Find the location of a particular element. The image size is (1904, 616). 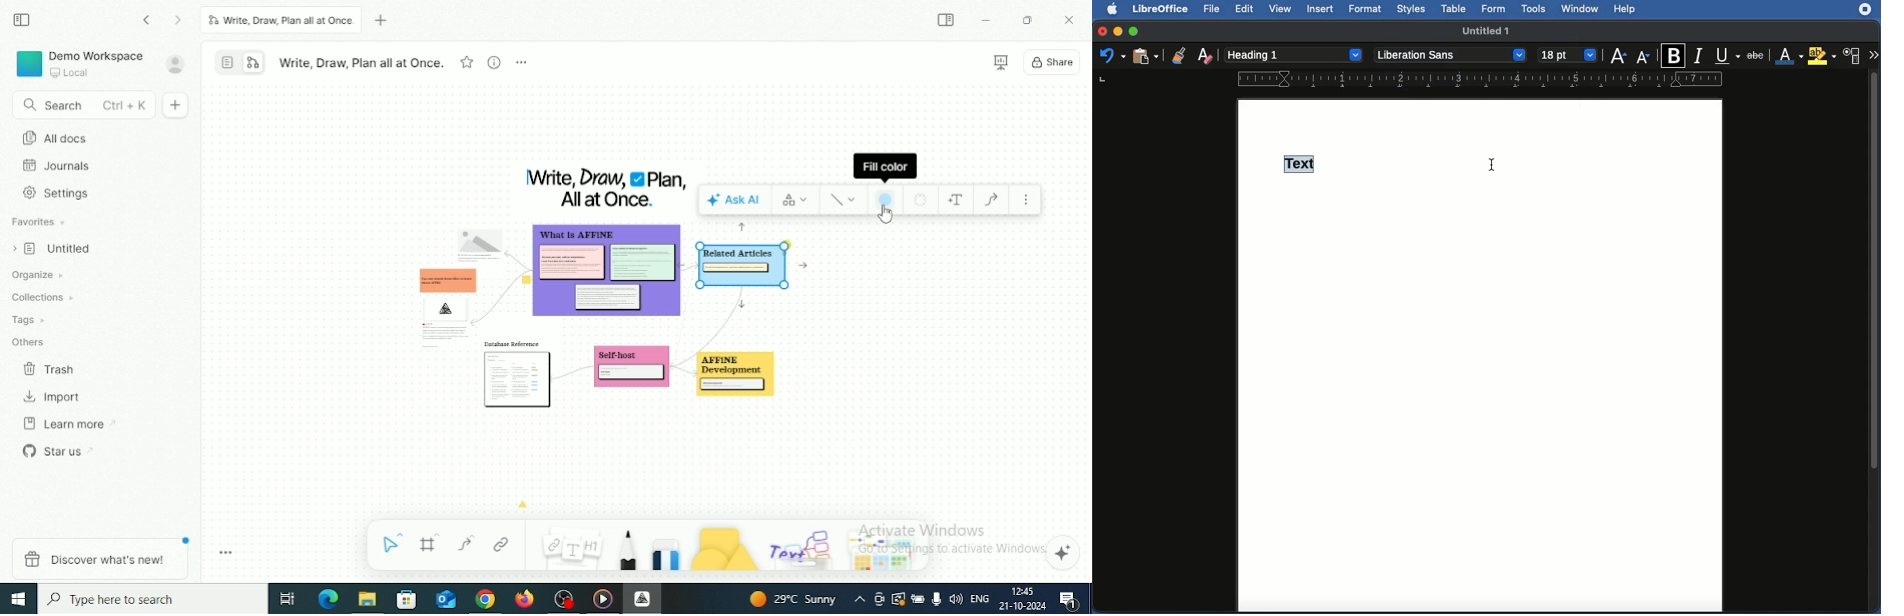

Cursor is located at coordinates (887, 215).